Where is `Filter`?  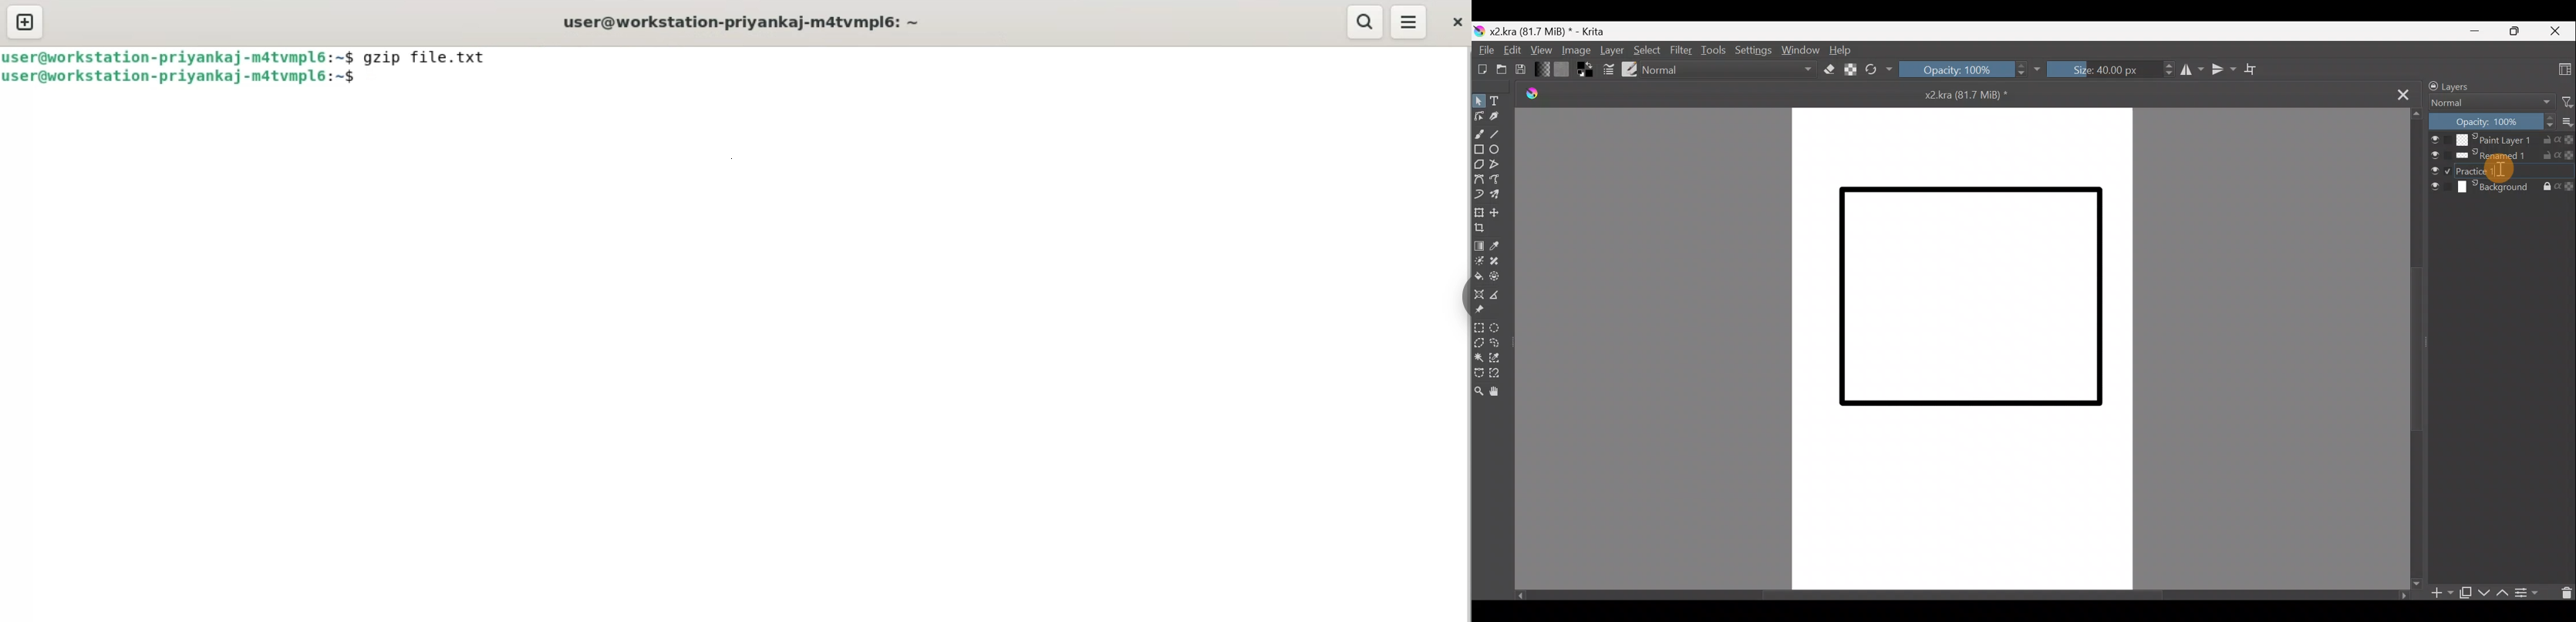 Filter is located at coordinates (1682, 51).